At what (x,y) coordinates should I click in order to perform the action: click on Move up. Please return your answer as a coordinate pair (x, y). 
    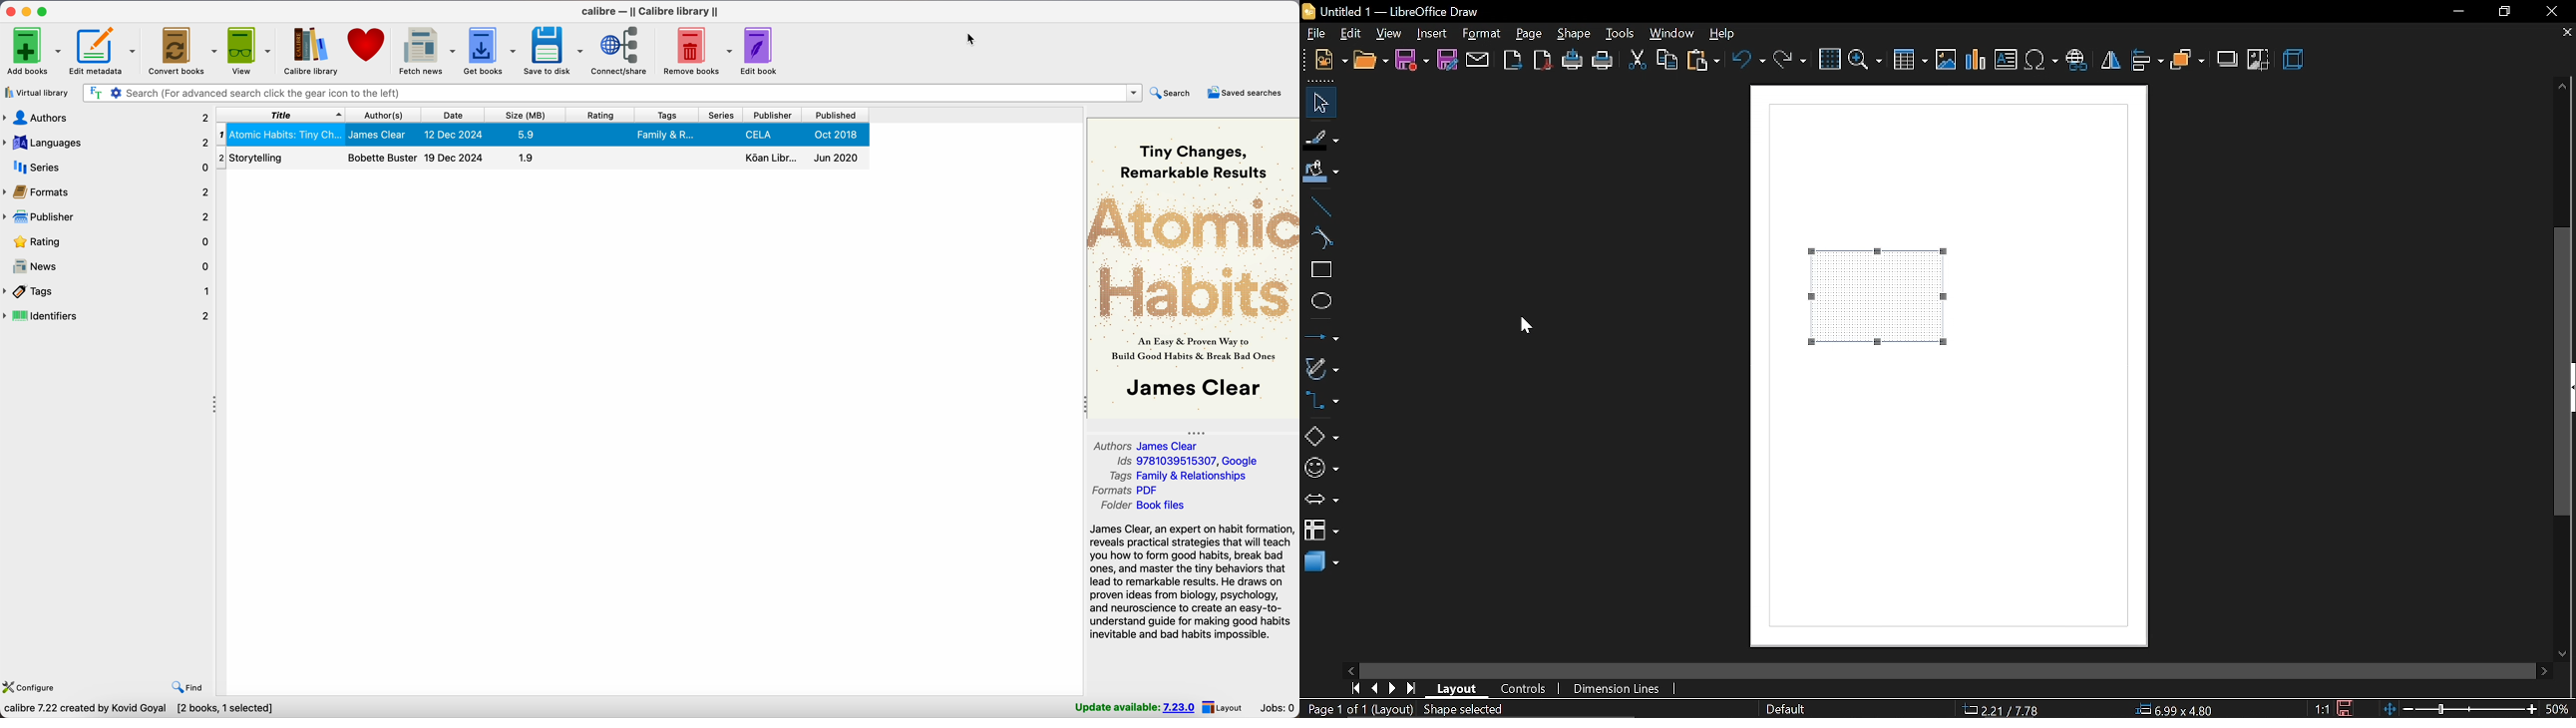
    Looking at the image, I should click on (2562, 86).